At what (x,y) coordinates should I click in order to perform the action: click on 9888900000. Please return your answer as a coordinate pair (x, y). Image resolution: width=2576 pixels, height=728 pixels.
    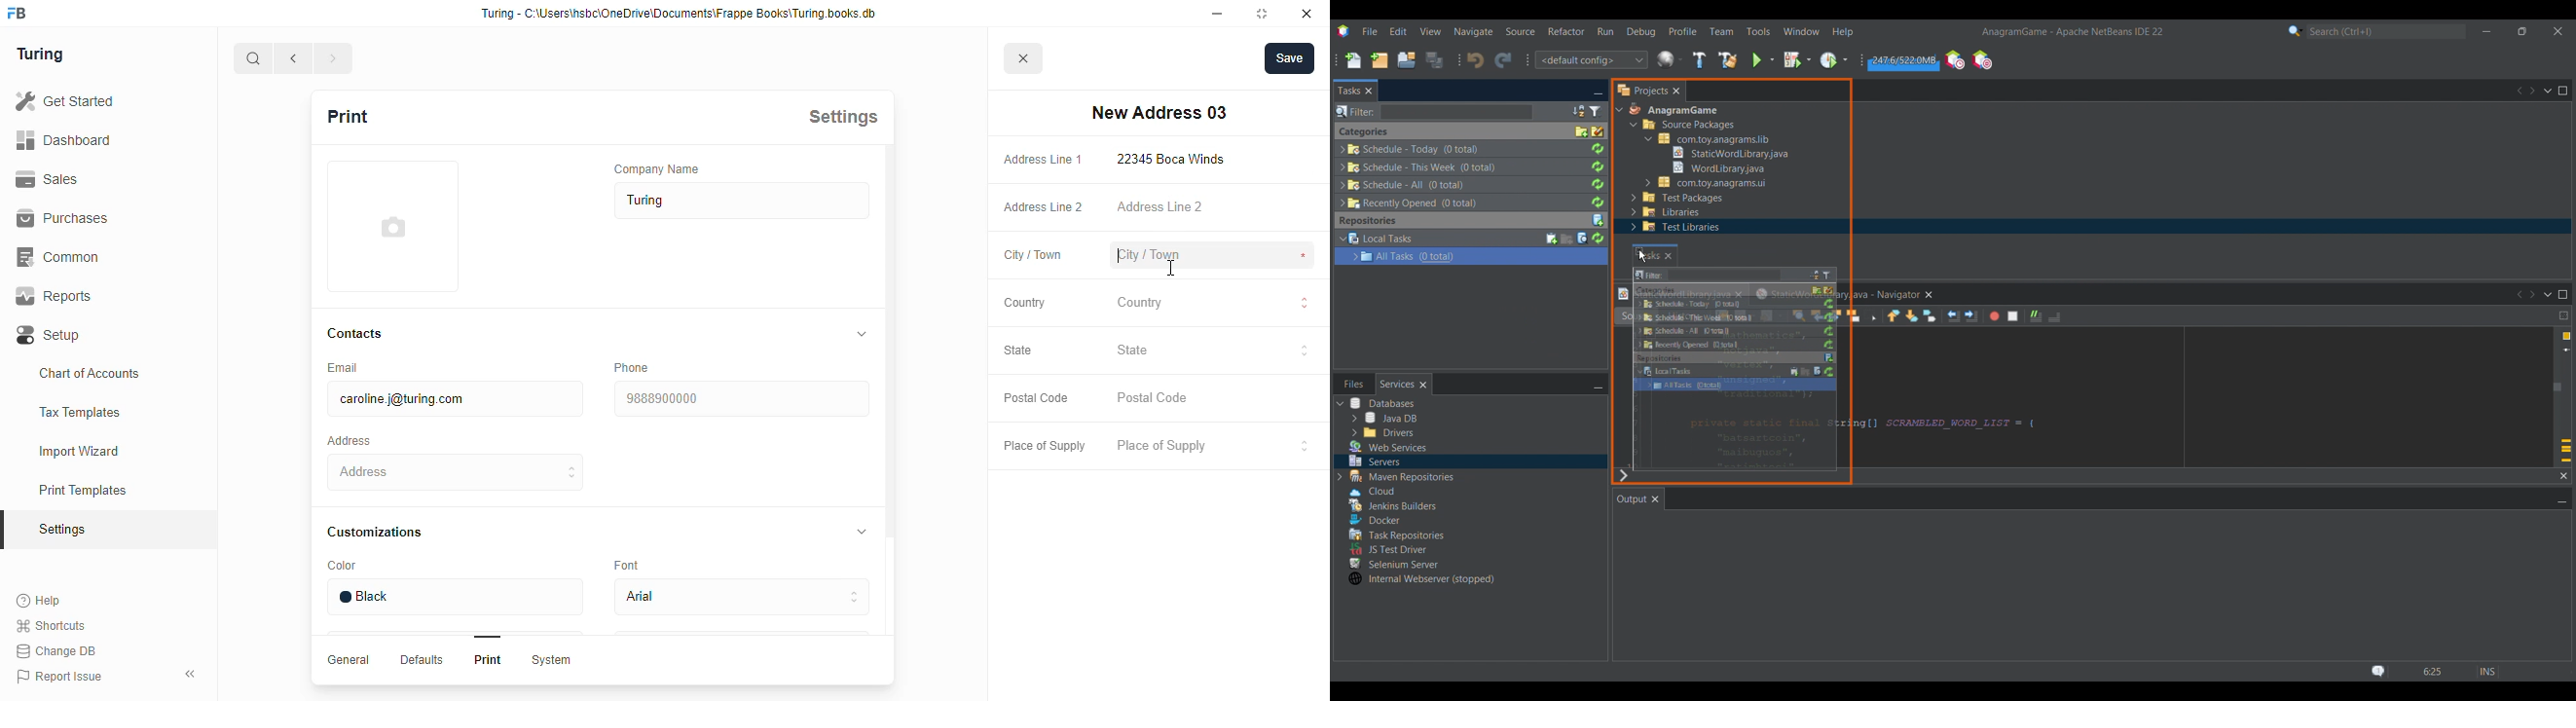
    Looking at the image, I should click on (740, 399).